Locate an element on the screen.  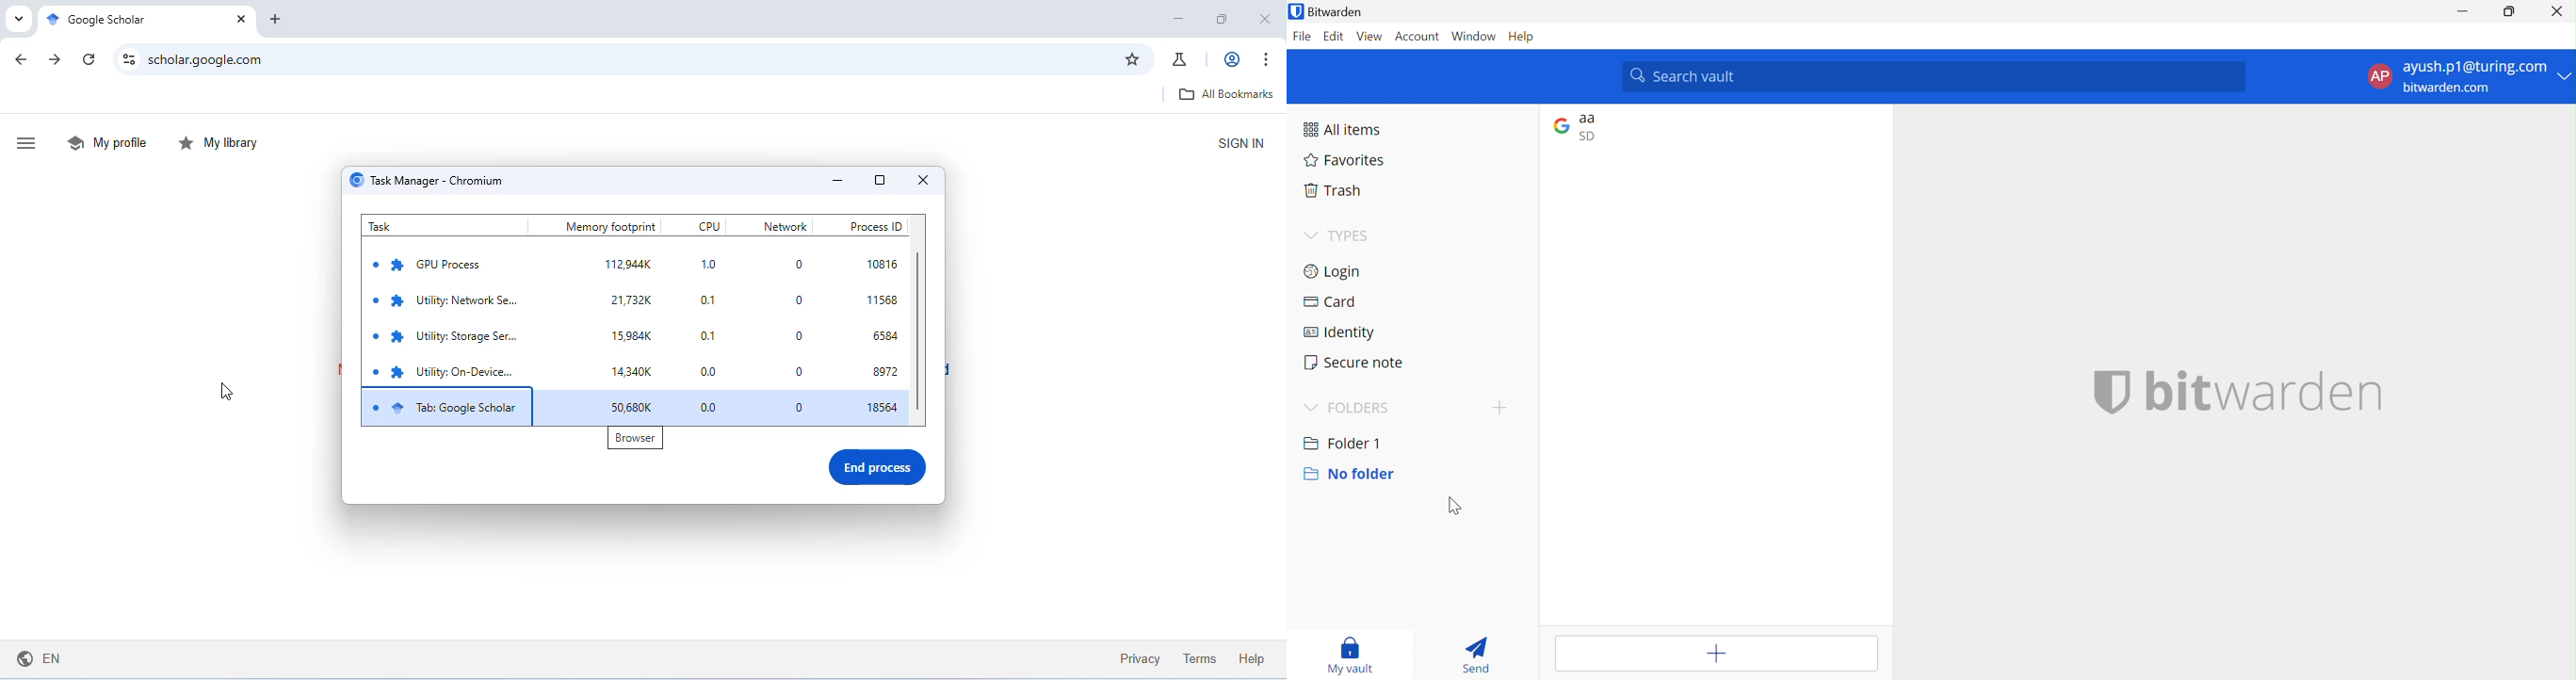
Drop Down is located at coordinates (1310, 235).